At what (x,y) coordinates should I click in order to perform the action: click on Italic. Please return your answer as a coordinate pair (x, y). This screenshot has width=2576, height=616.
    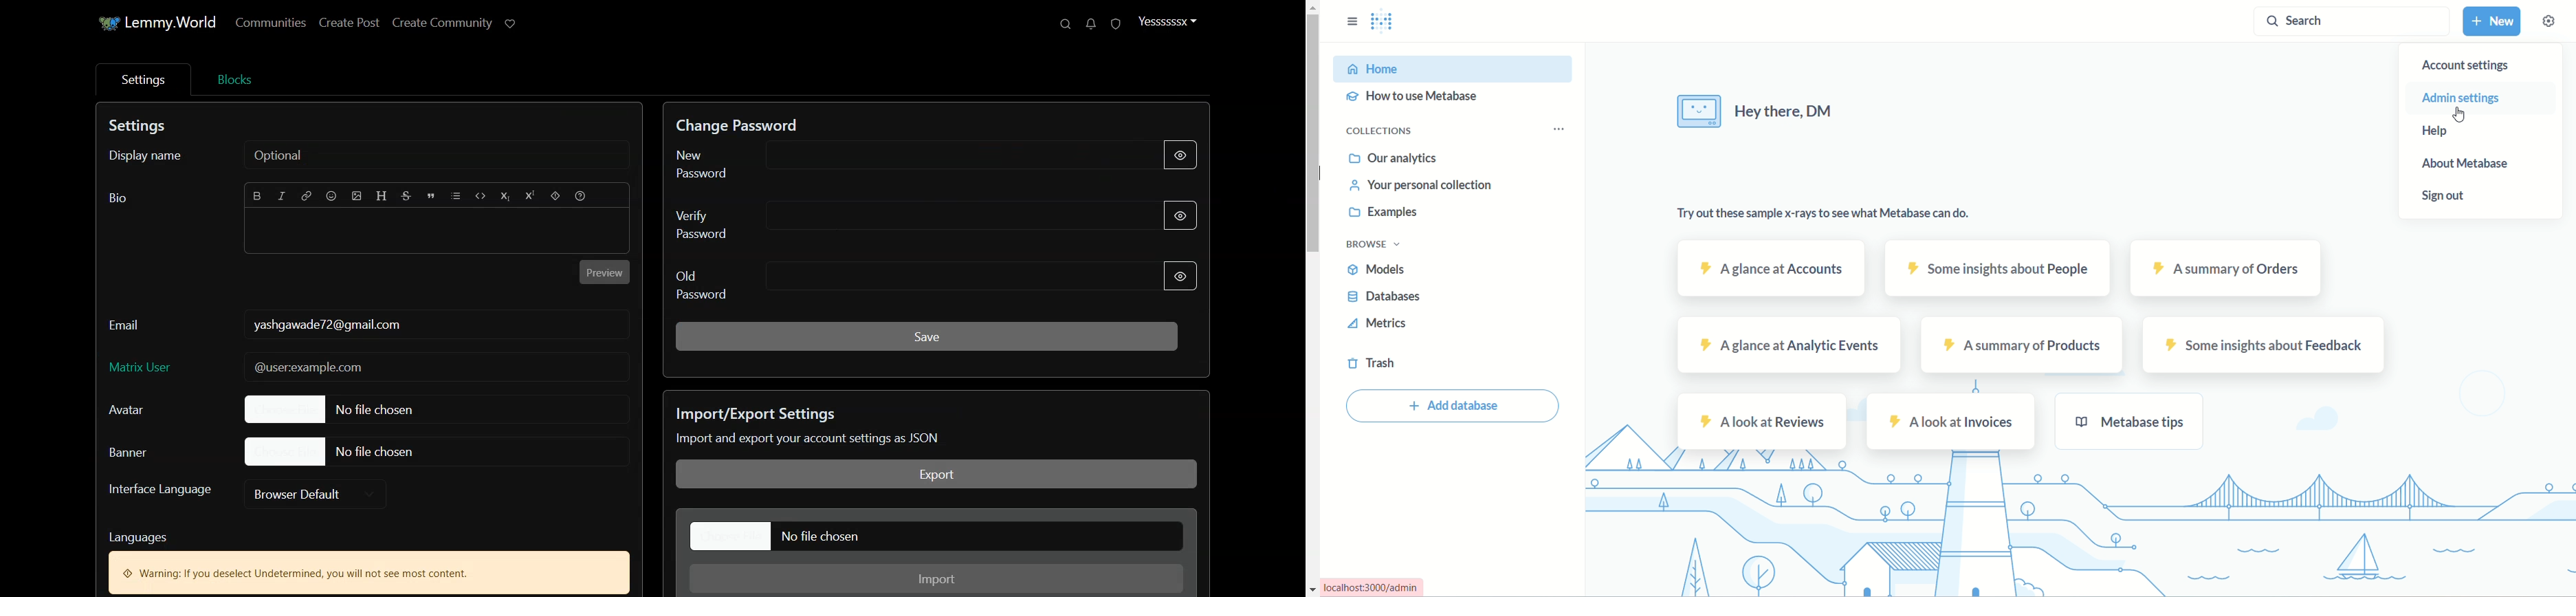
    Looking at the image, I should click on (283, 195).